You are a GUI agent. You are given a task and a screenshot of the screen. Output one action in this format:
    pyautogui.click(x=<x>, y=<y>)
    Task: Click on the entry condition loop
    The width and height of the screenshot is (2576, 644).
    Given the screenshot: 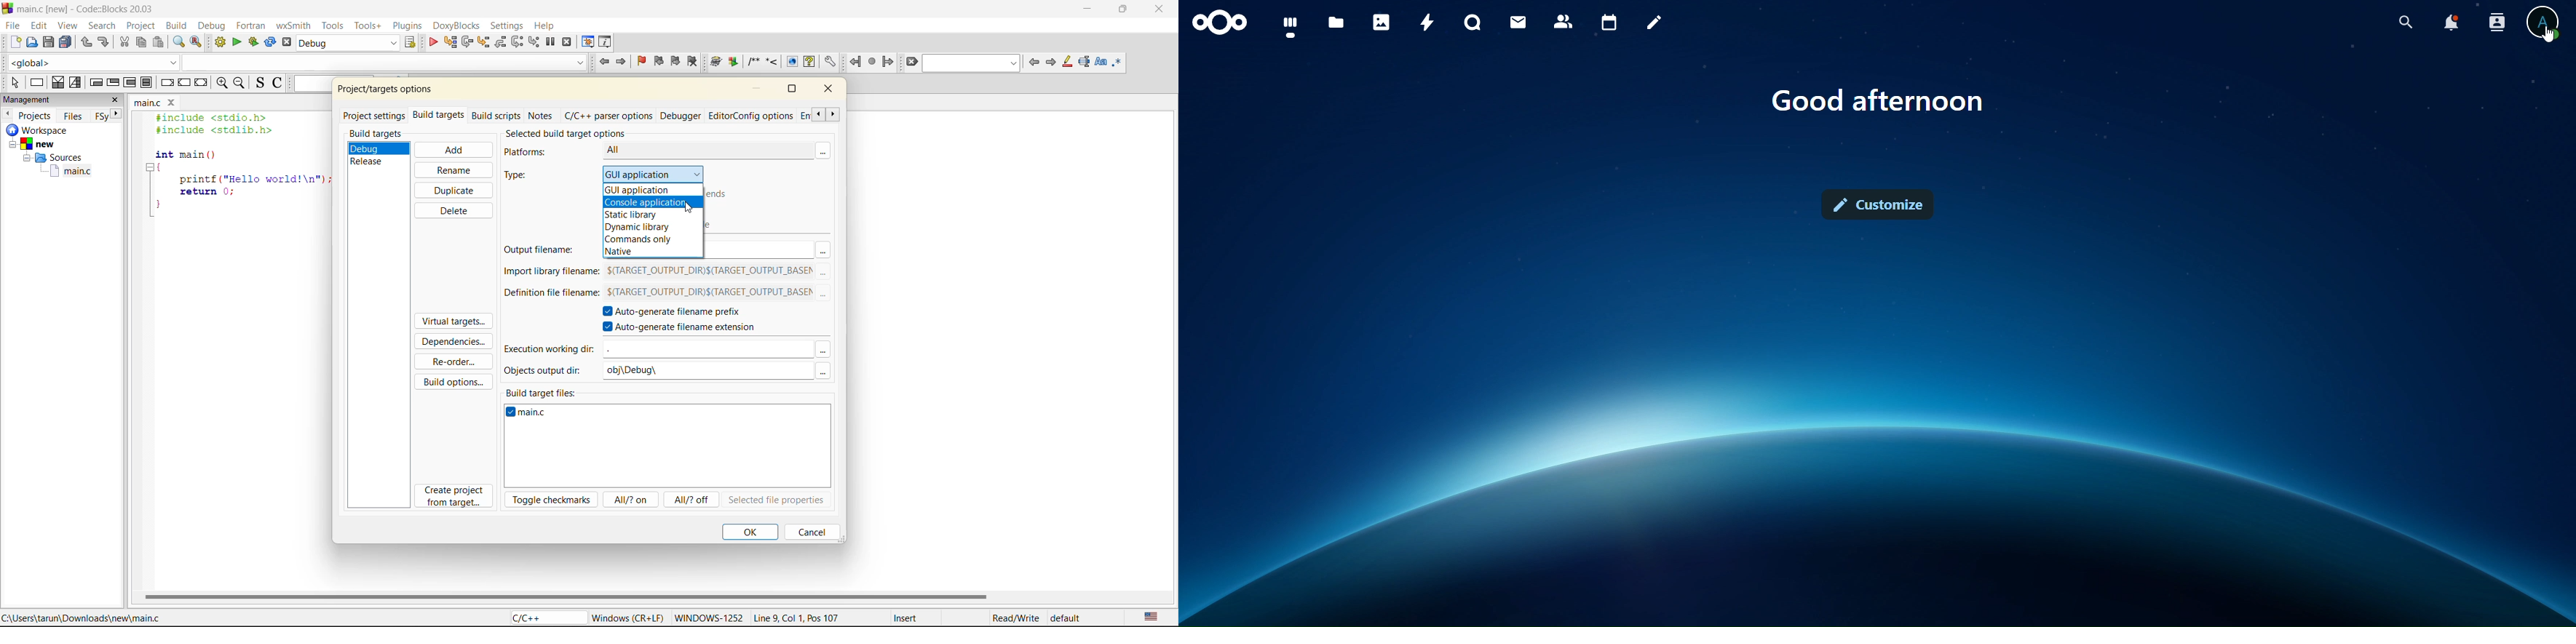 What is the action you would take?
    pyautogui.click(x=98, y=82)
    